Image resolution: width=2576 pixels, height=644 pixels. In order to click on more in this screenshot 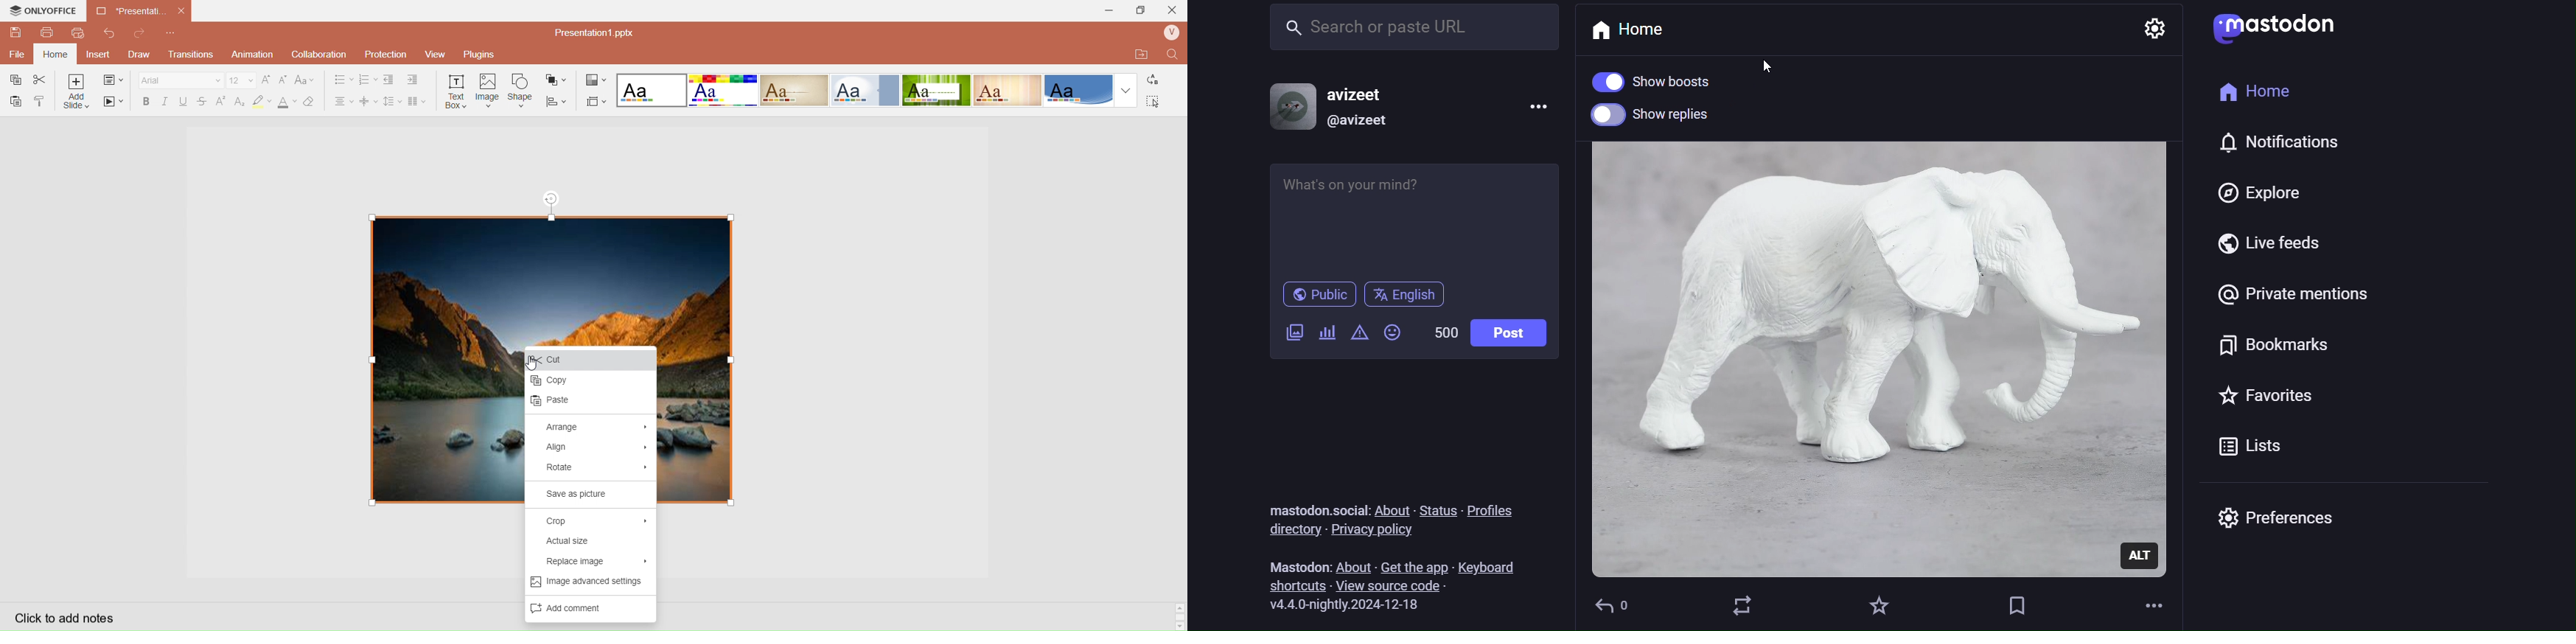, I will do `click(2157, 606)`.